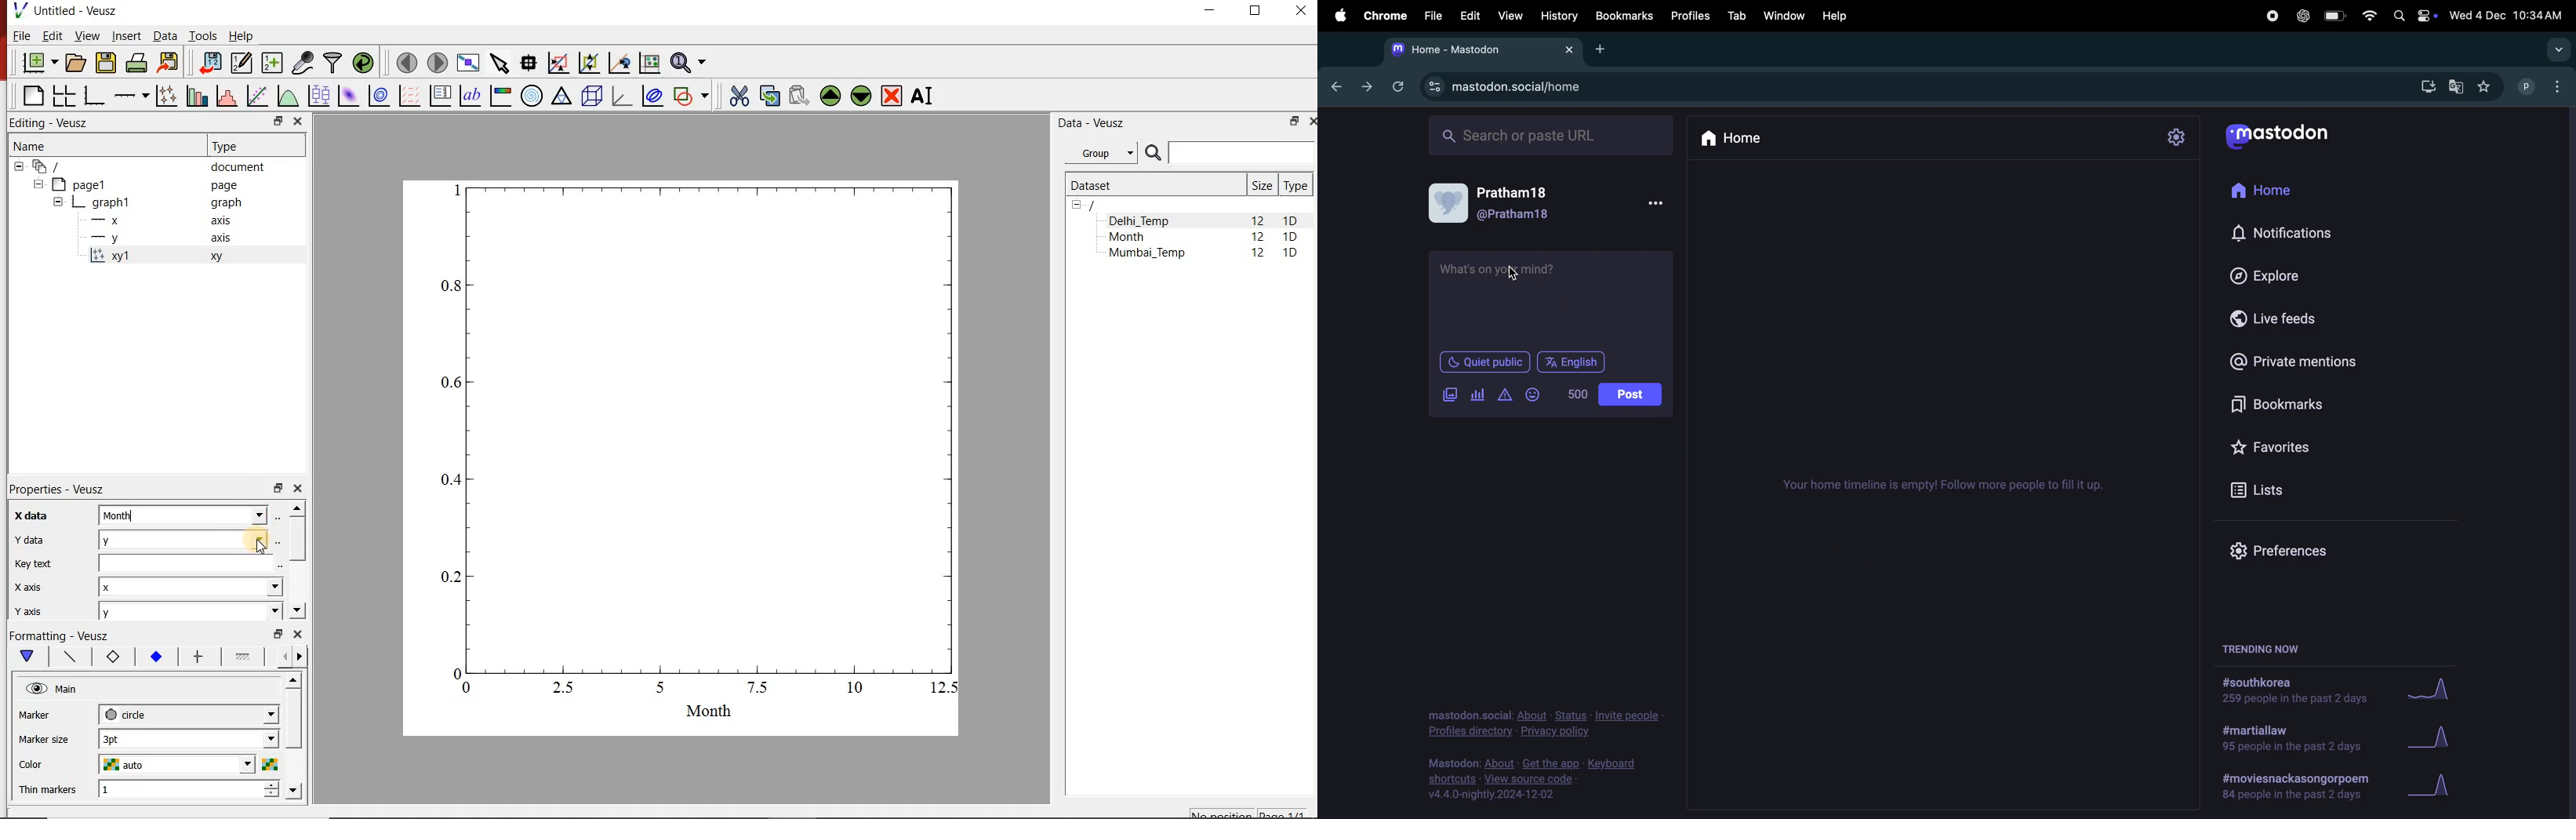 This screenshot has height=840, width=2576. Describe the element at coordinates (2486, 86) in the screenshot. I see `favourites` at that location.